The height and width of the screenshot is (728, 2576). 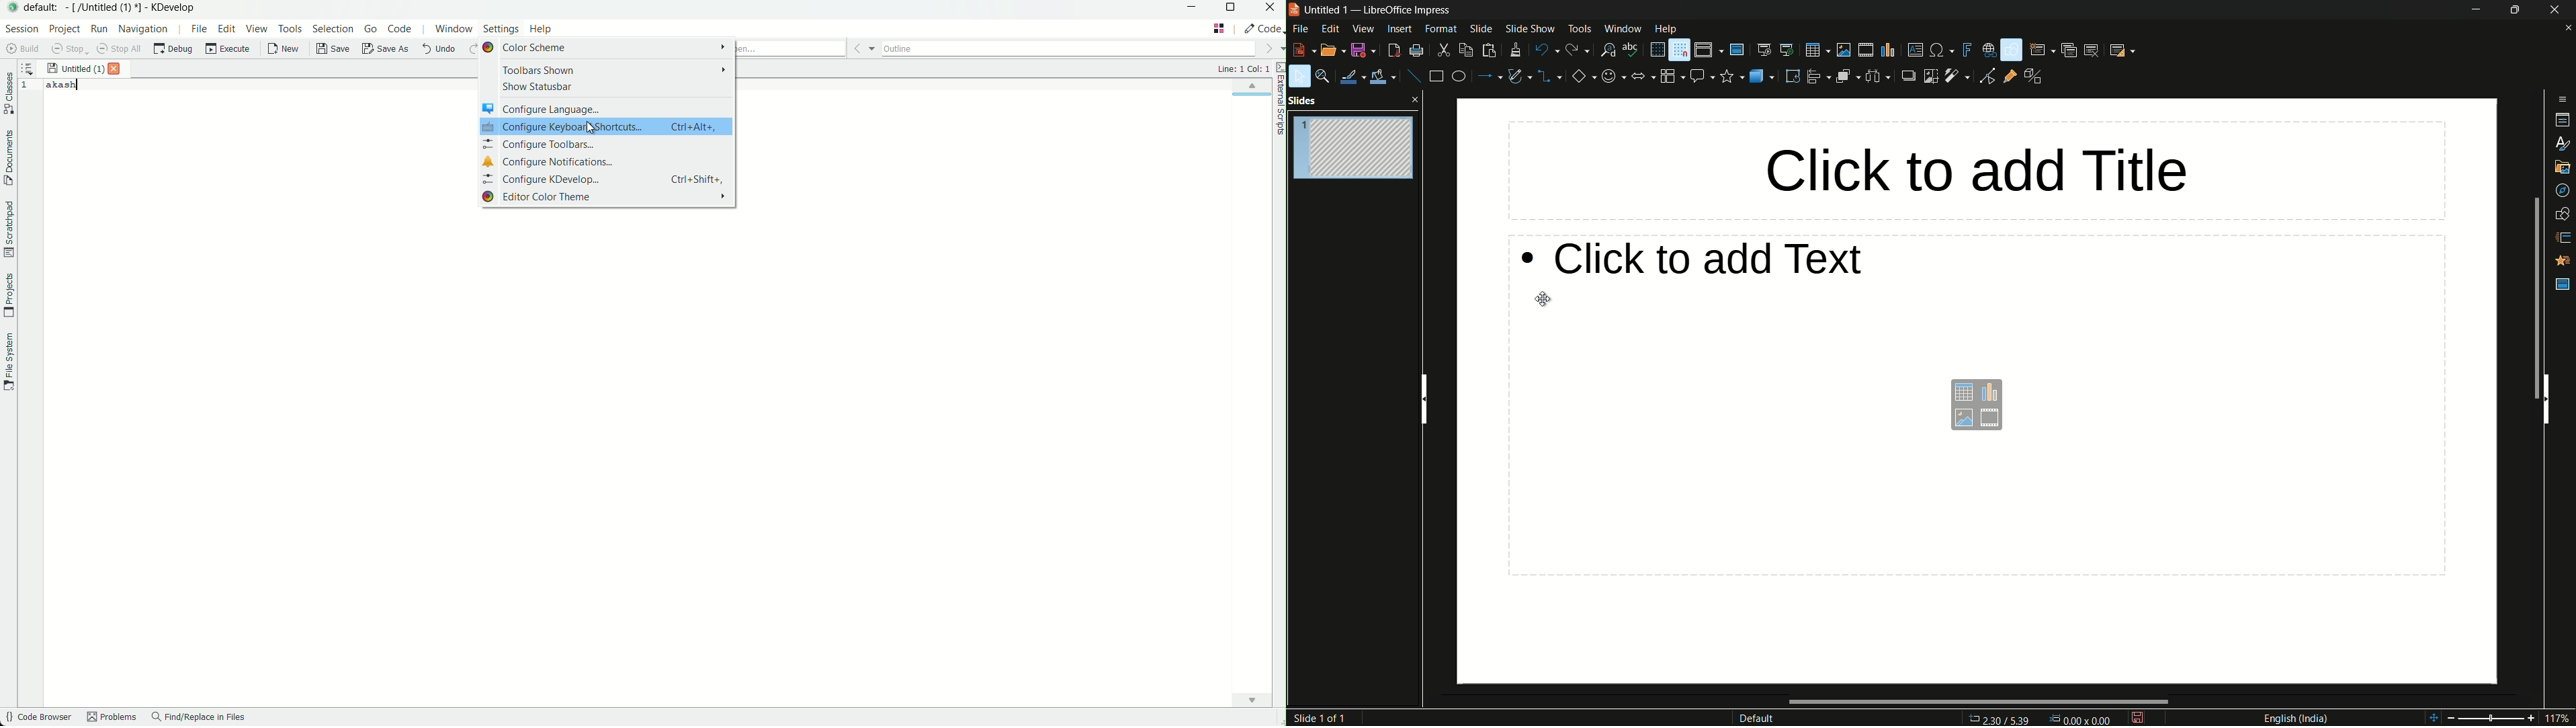 What do you see at coordinates (1703, 76) in the screenshot?
I see `callout shapes` at bounding box center [1703, 76].